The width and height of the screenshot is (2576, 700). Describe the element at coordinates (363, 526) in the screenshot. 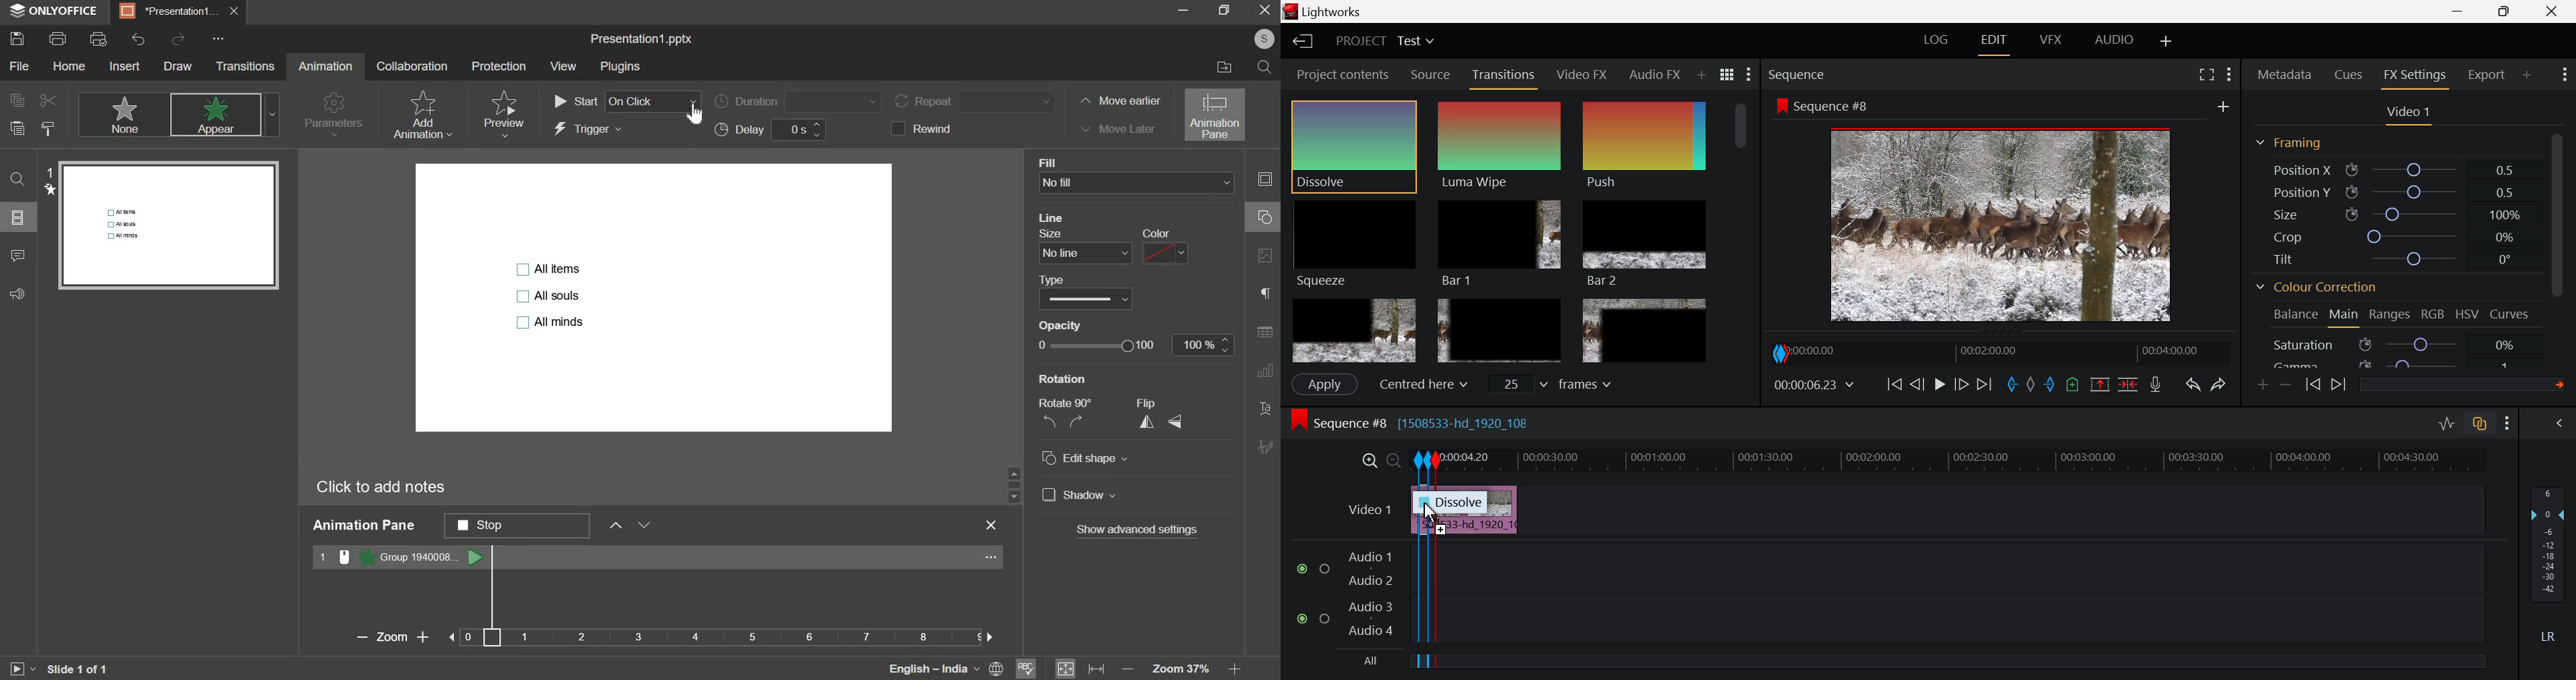

I see `animation pane` at that location.